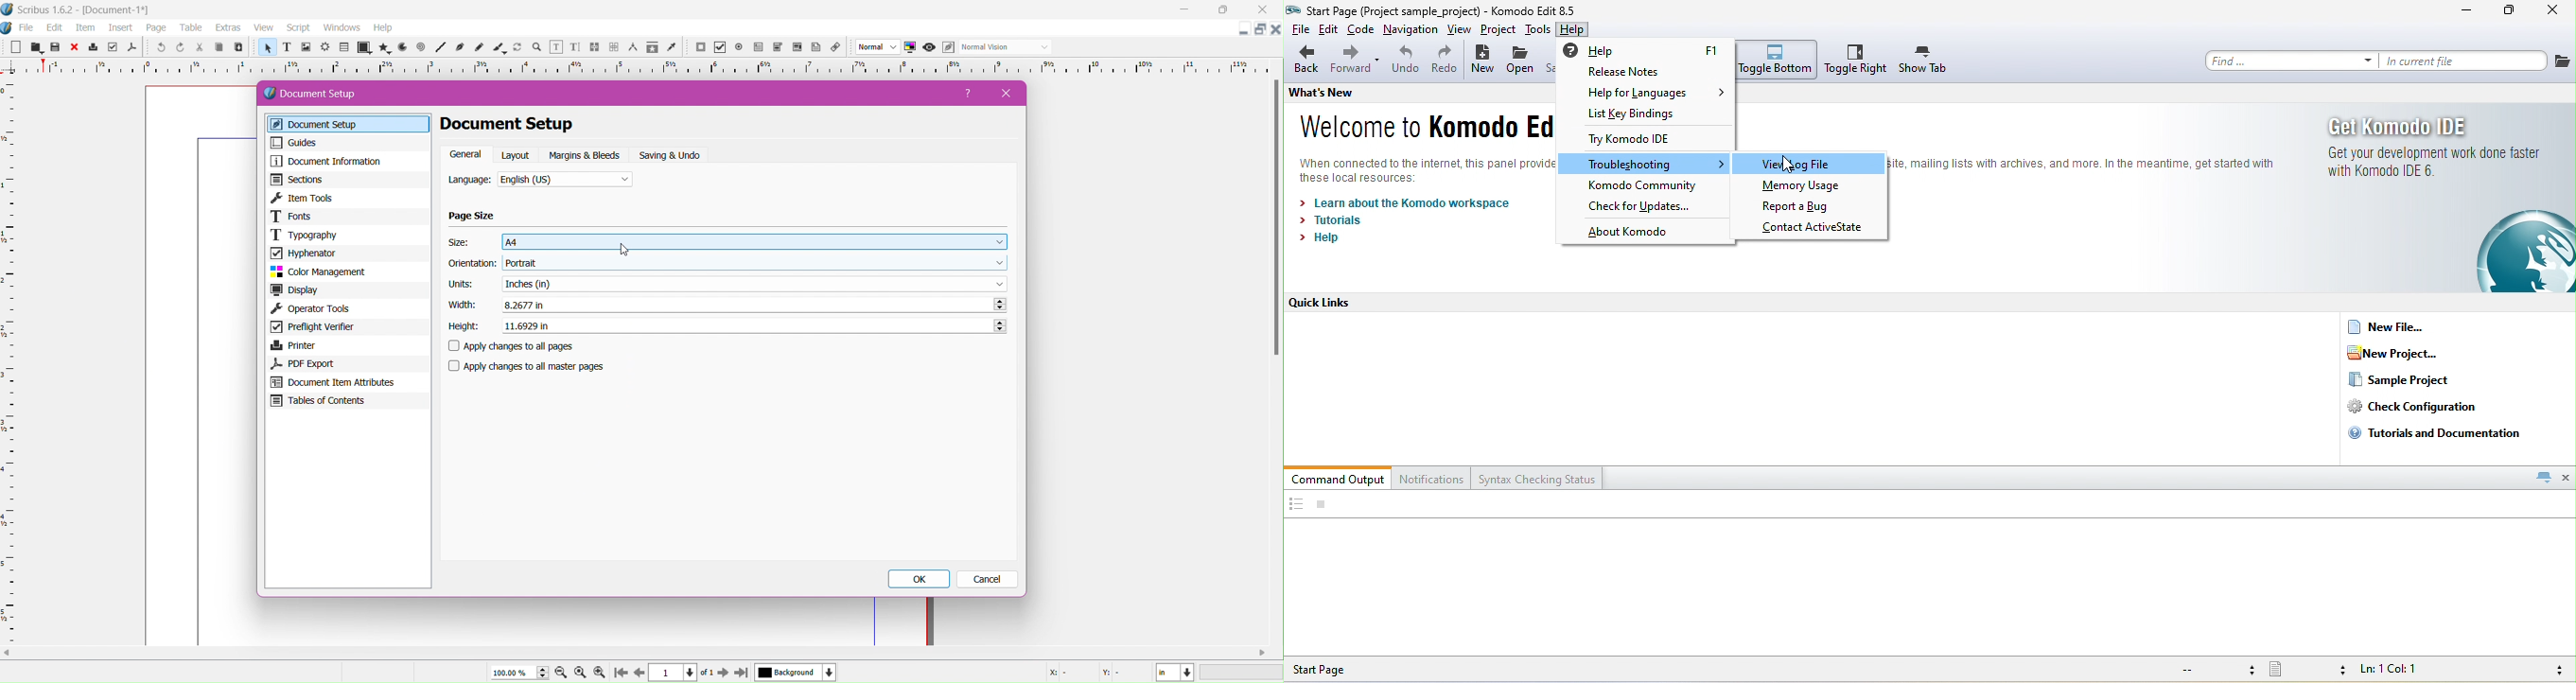 The height and width of the screenshot is (700, 2576). I want to click on windows menu, so click(342, 28).